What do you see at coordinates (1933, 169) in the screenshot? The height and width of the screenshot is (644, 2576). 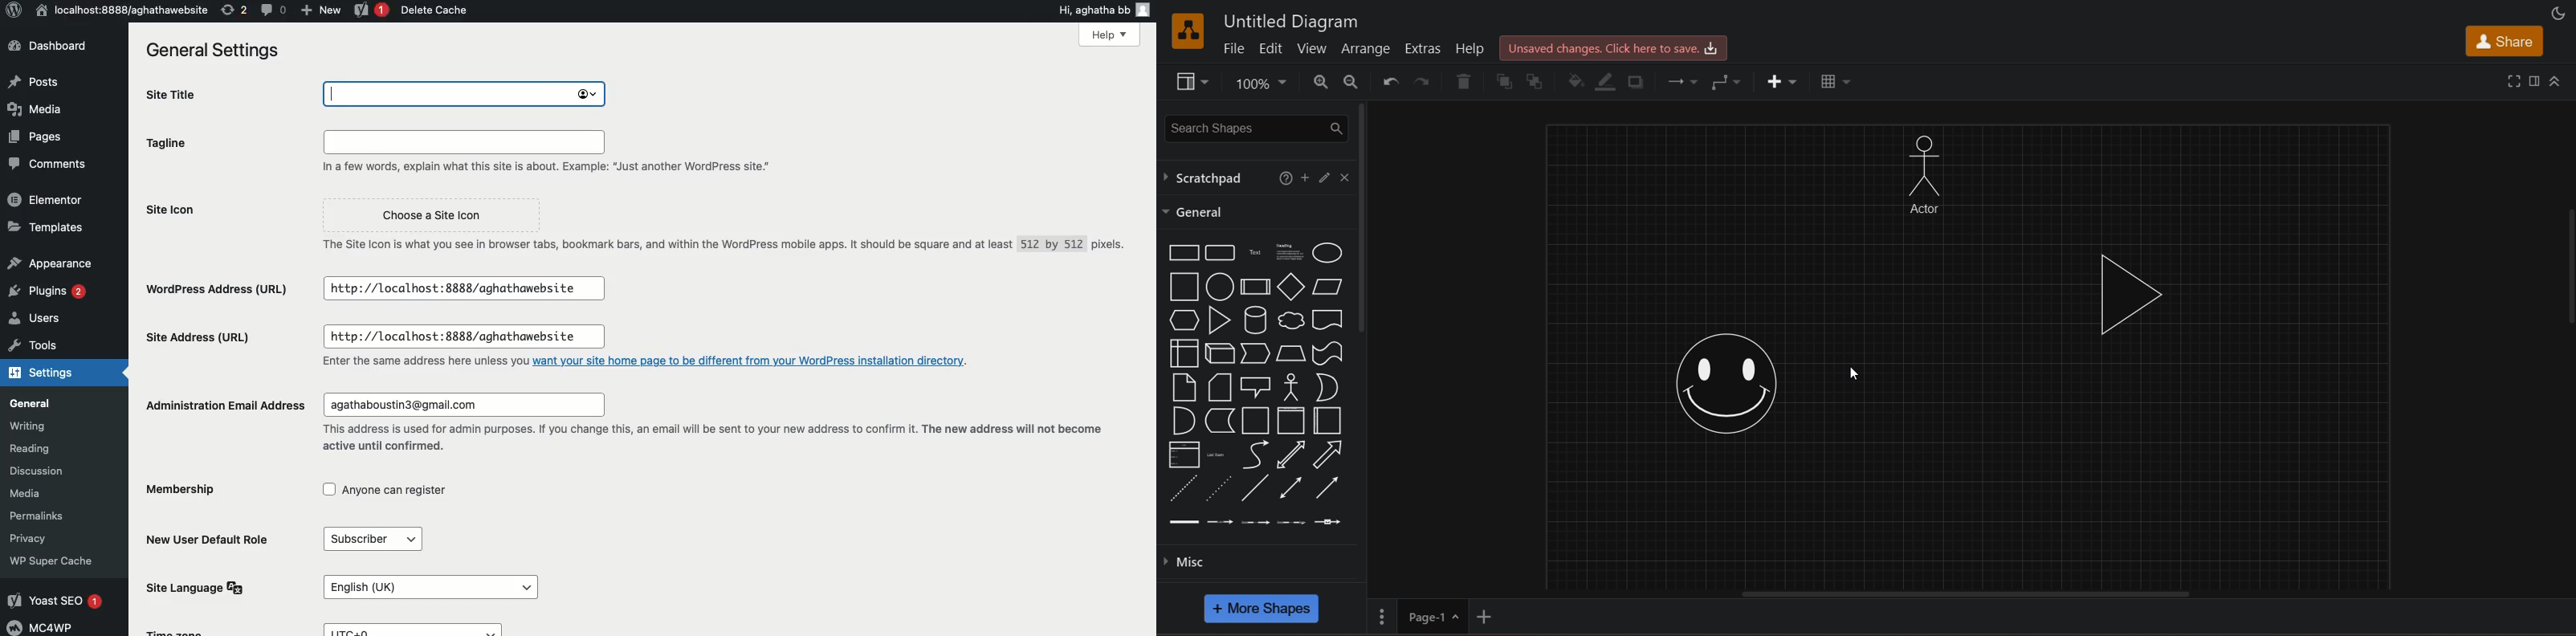 I see `manshape` at bounding box center [1933, 169].